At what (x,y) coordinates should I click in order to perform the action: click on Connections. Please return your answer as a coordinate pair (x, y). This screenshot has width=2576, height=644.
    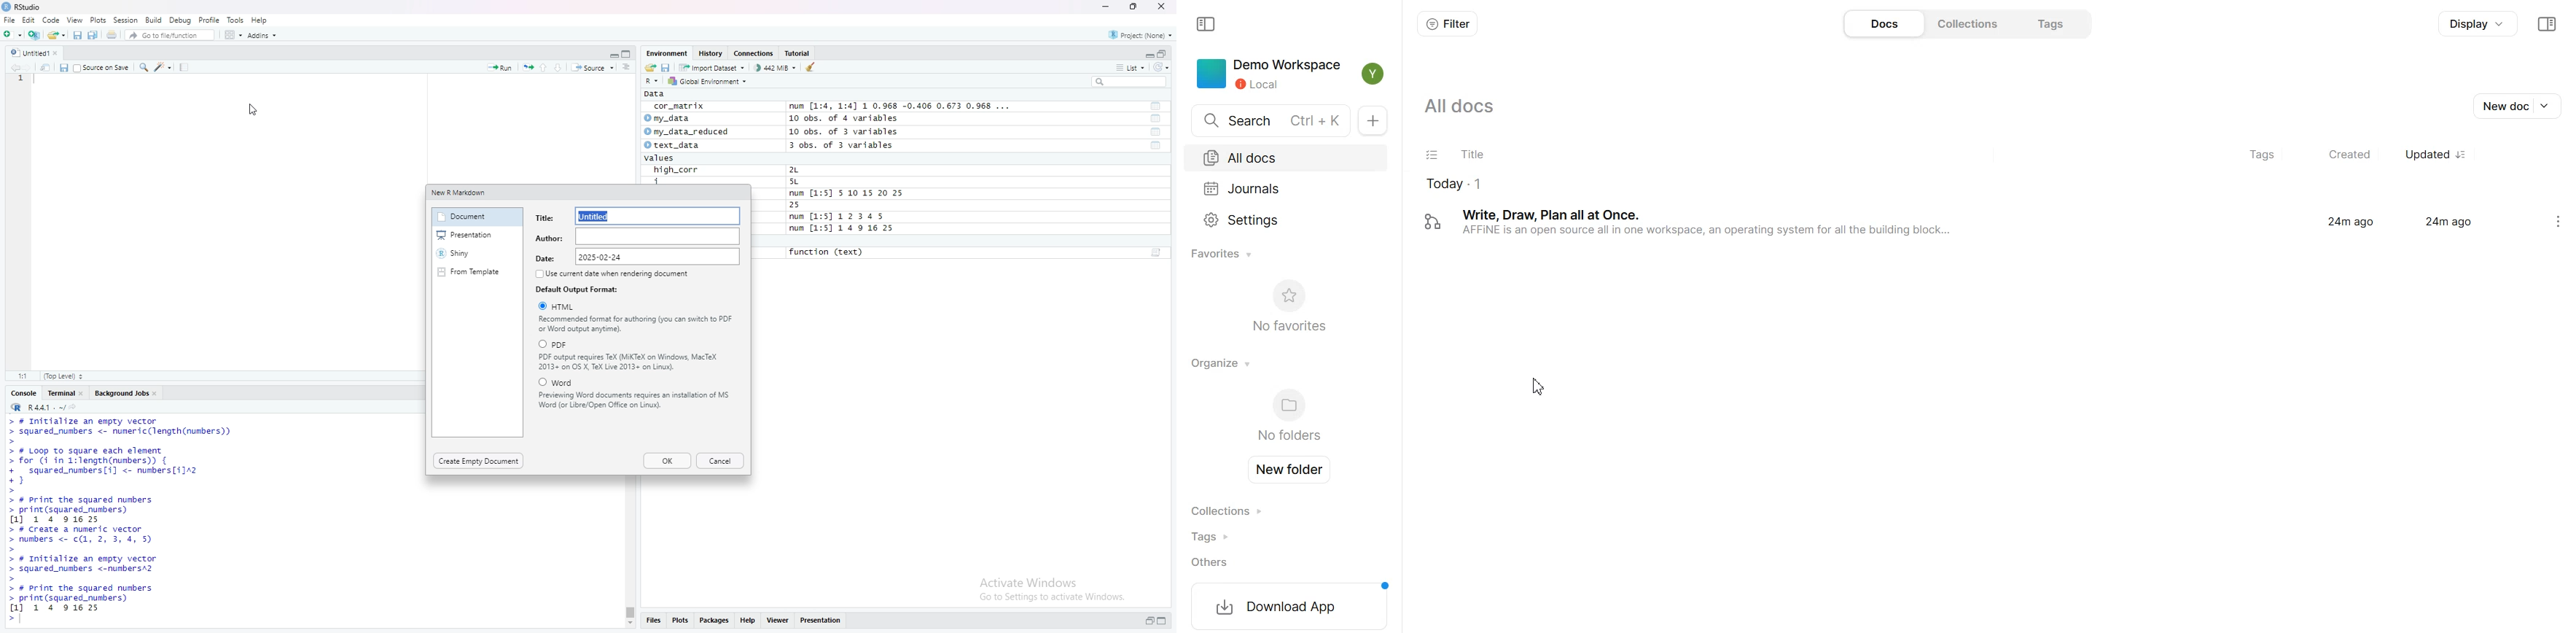
    Looking at the image, I should click on (755, 53).